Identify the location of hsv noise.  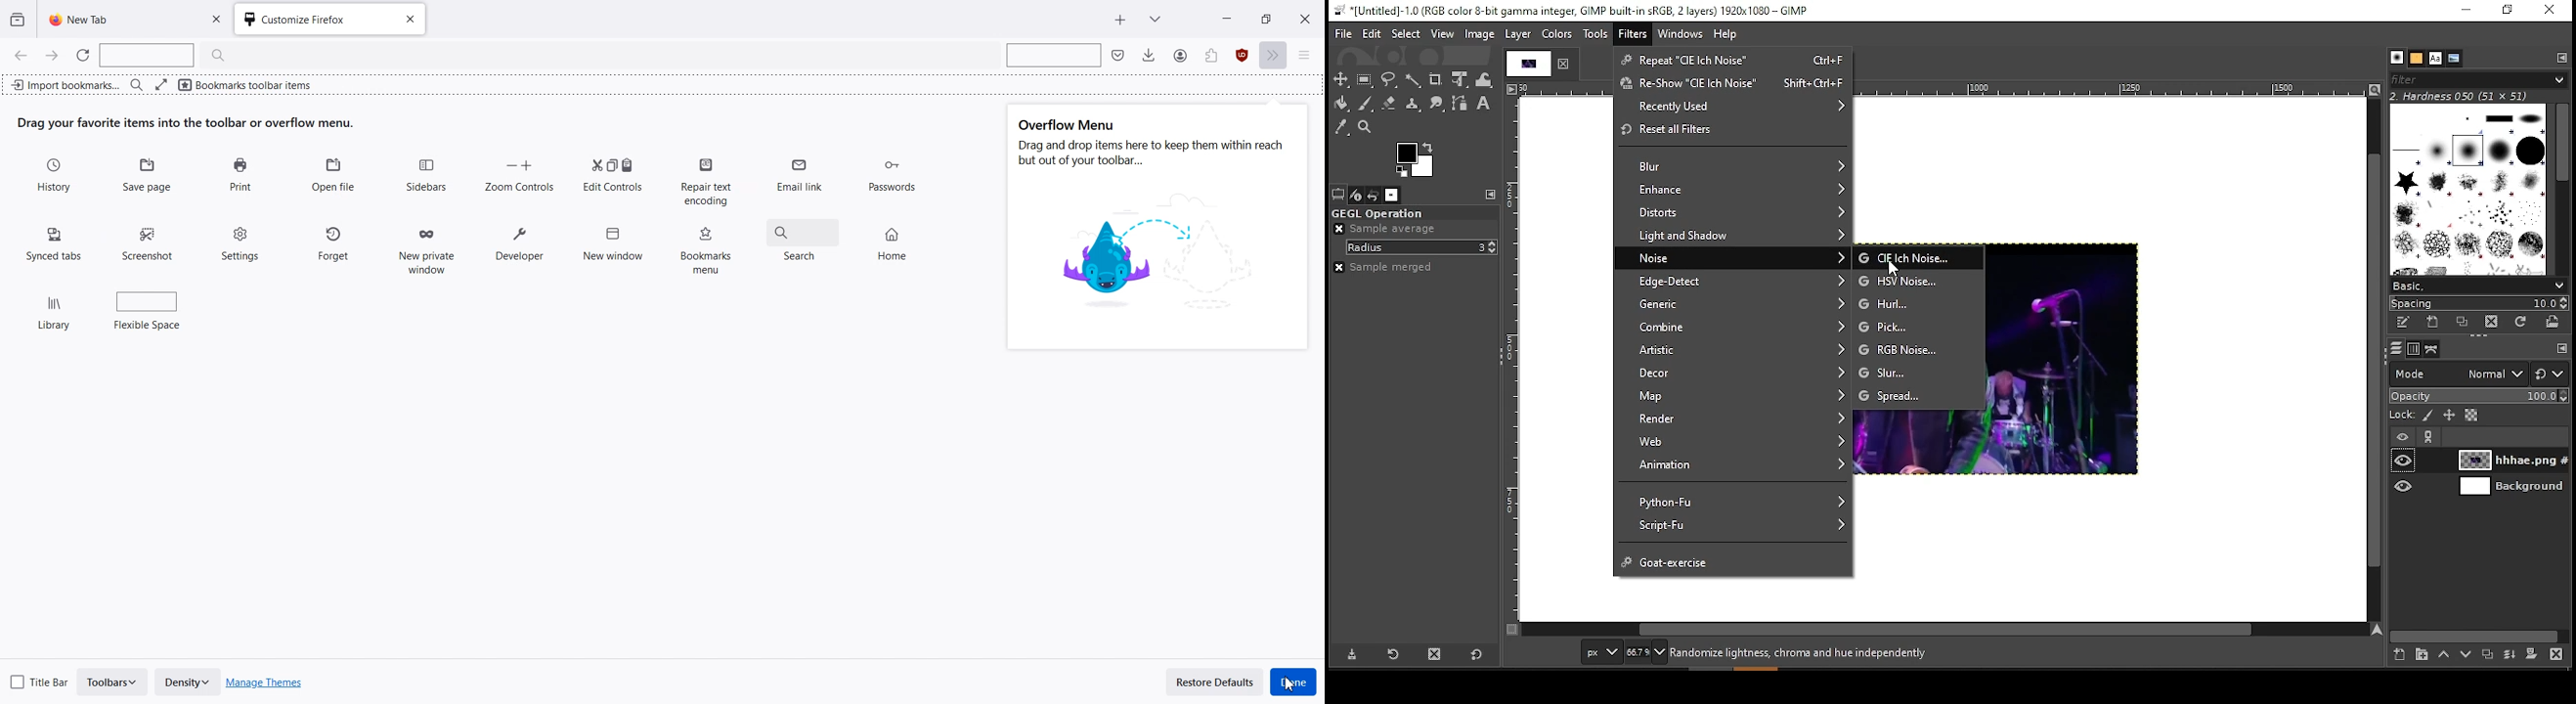
(1917, 280).